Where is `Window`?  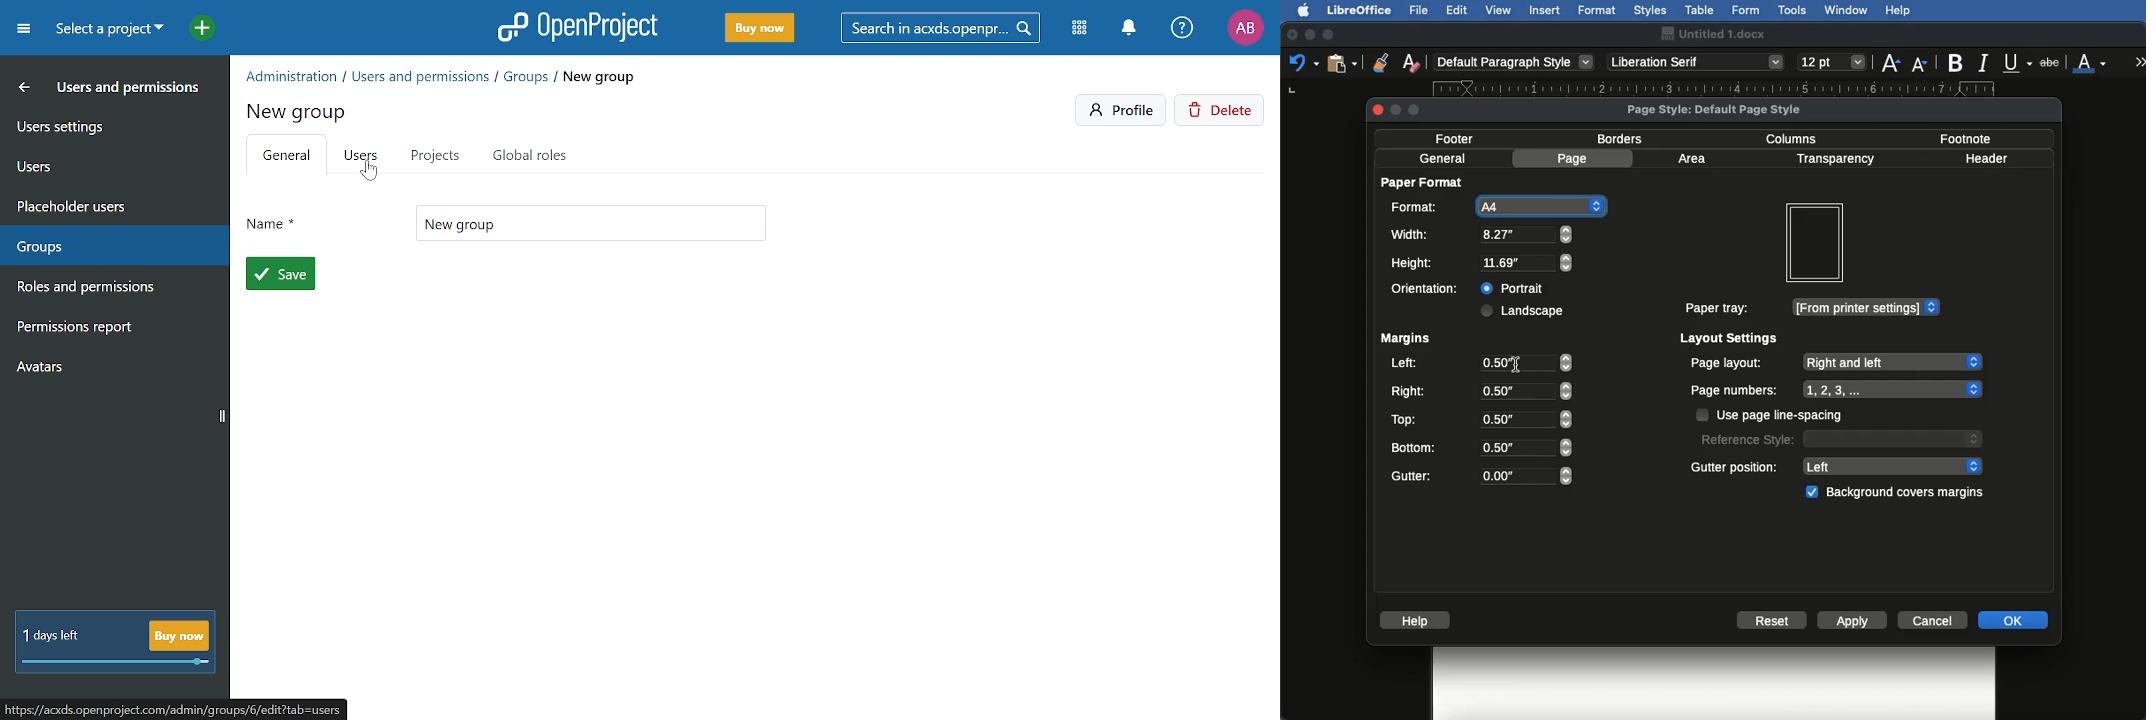 Window is located at coordinates (1847, 11).